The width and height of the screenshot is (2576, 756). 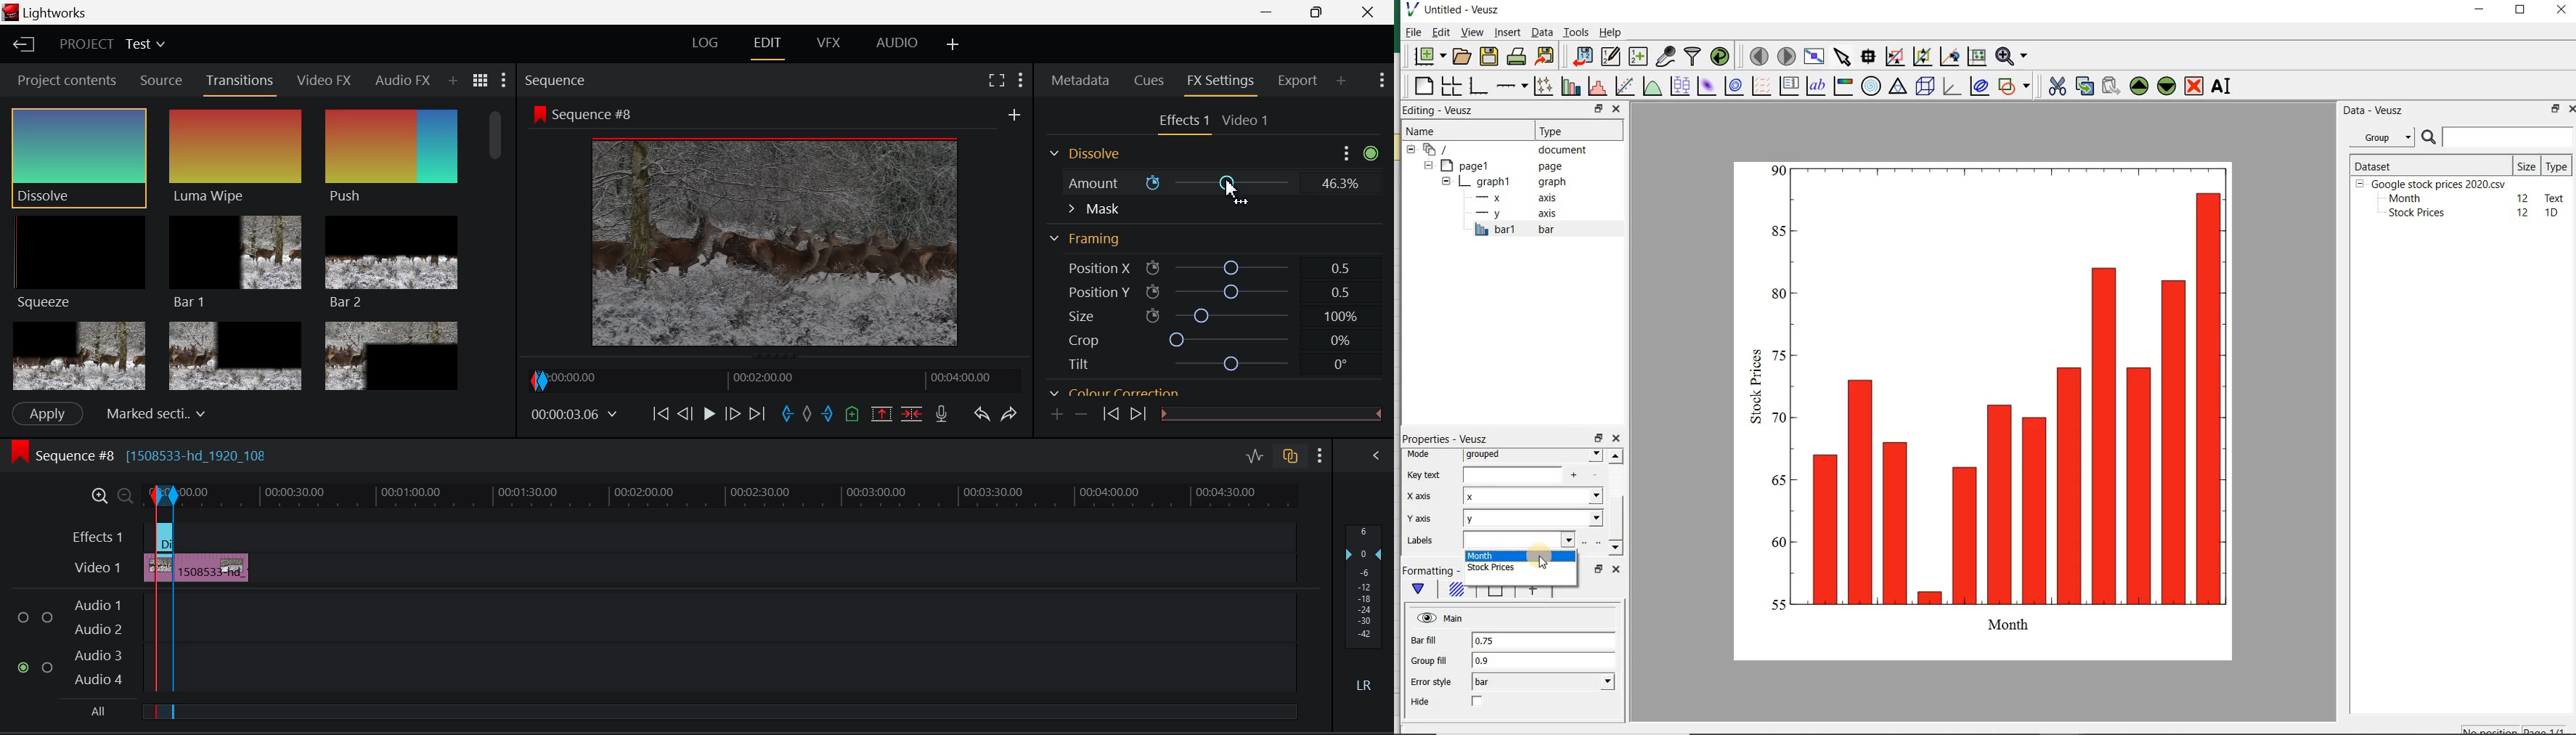 I want to click on close, so click(x=1616, y=439).